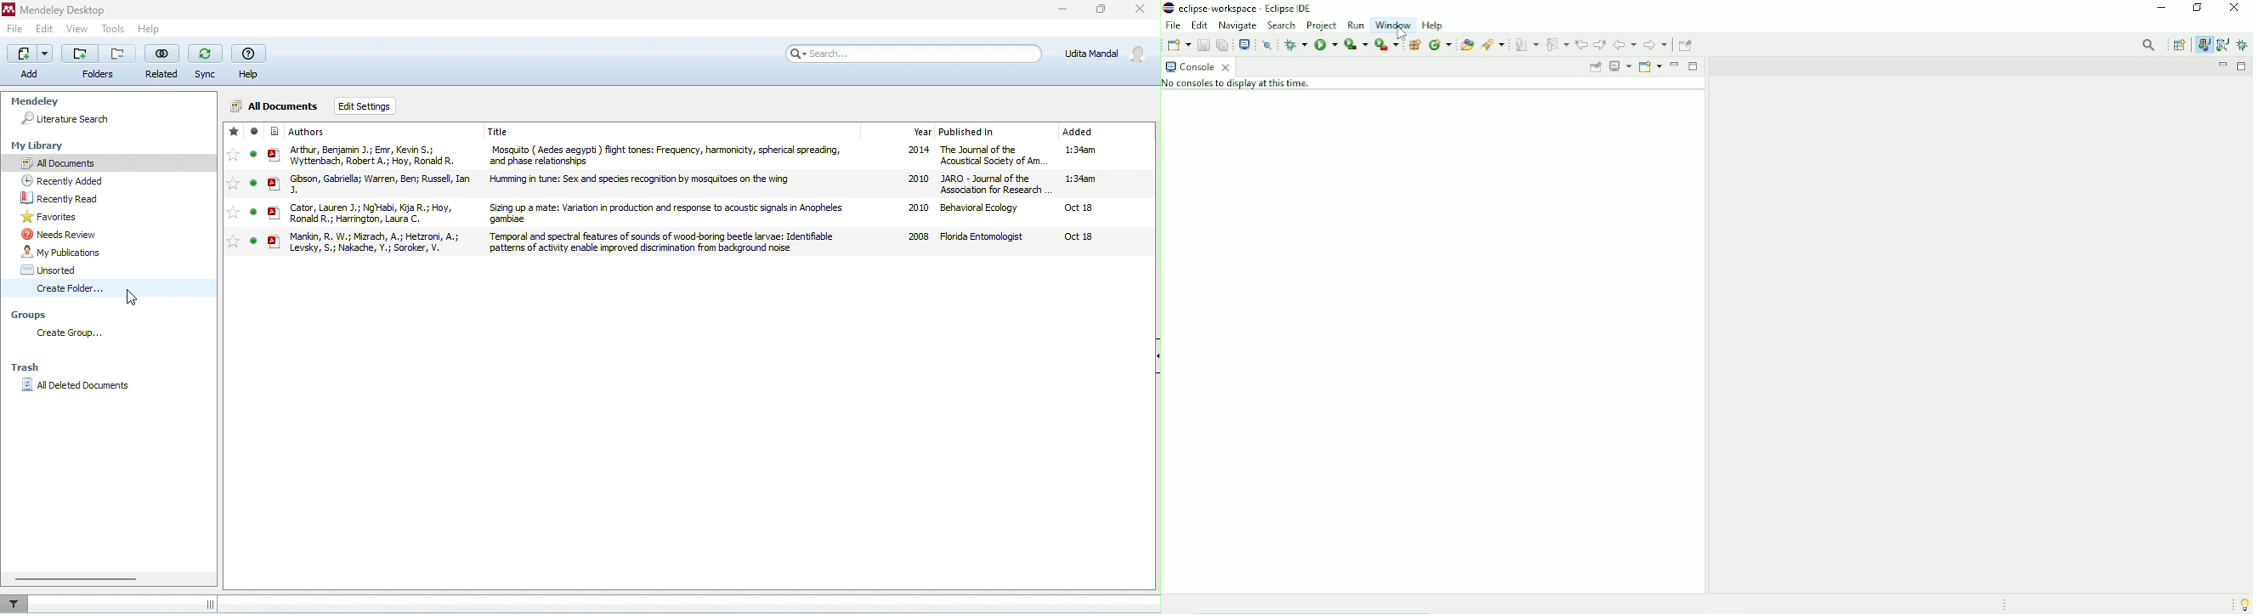 The image size is (2268, 616). Describe the element at coordinates (15, 28) in the screenshot. I see `file` at that location.